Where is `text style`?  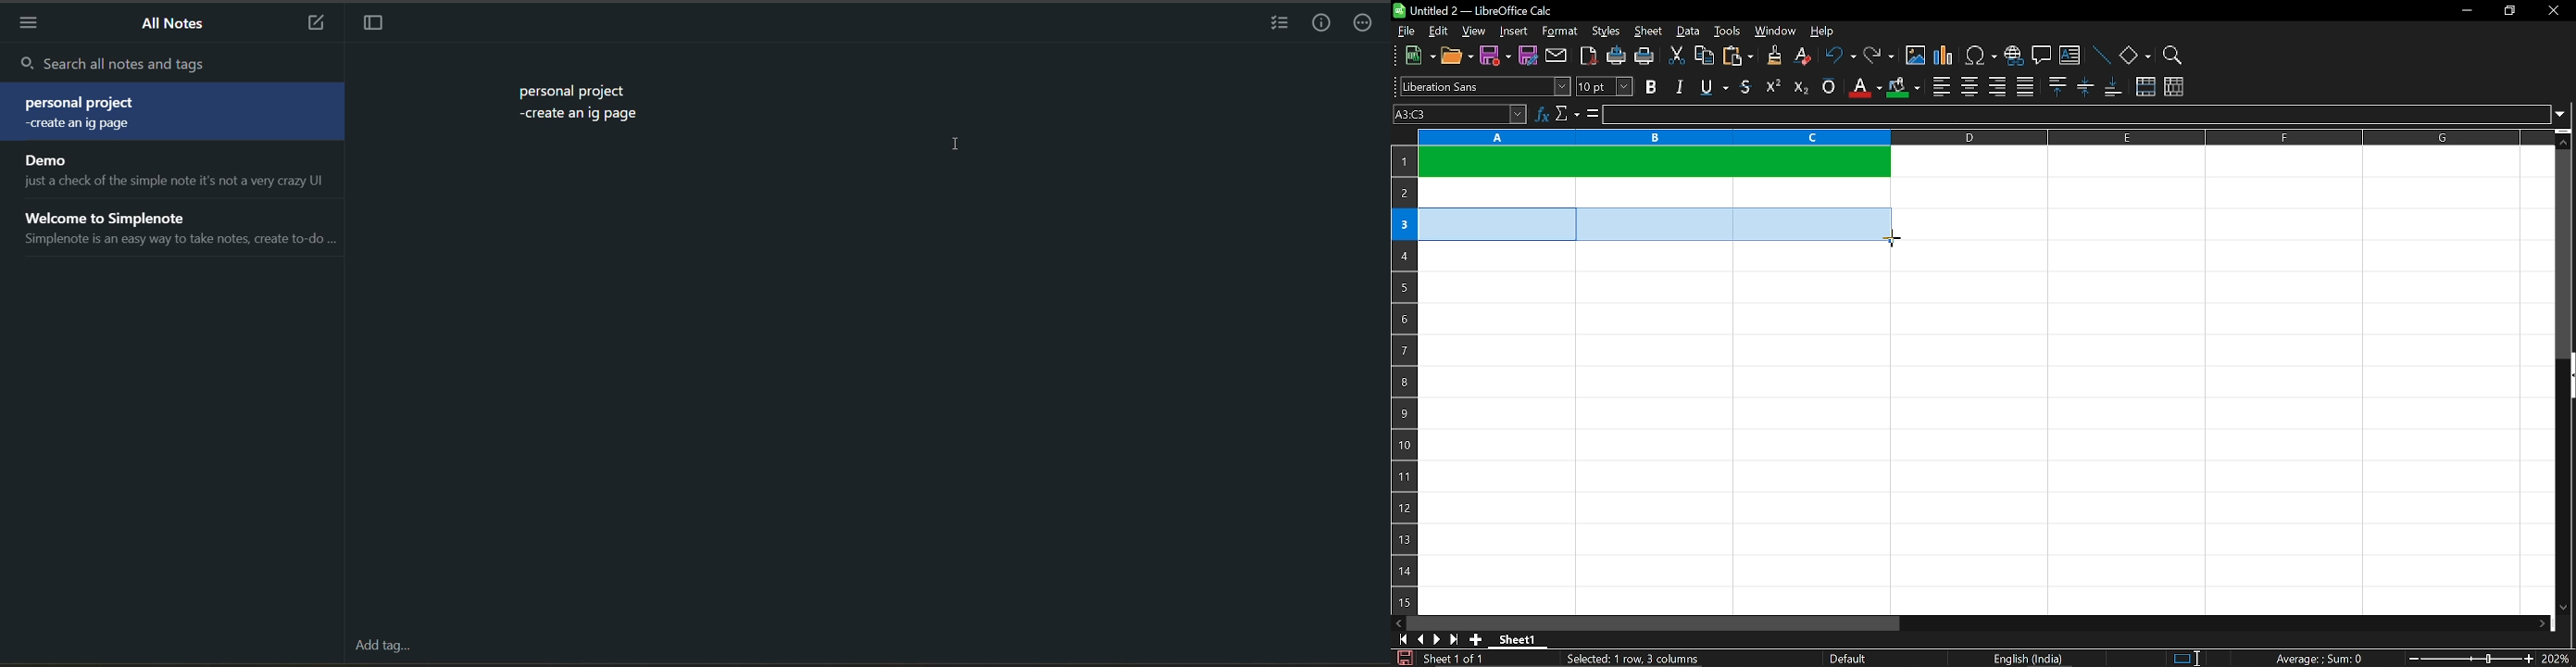
text style is located at coordinates (1486, 87).